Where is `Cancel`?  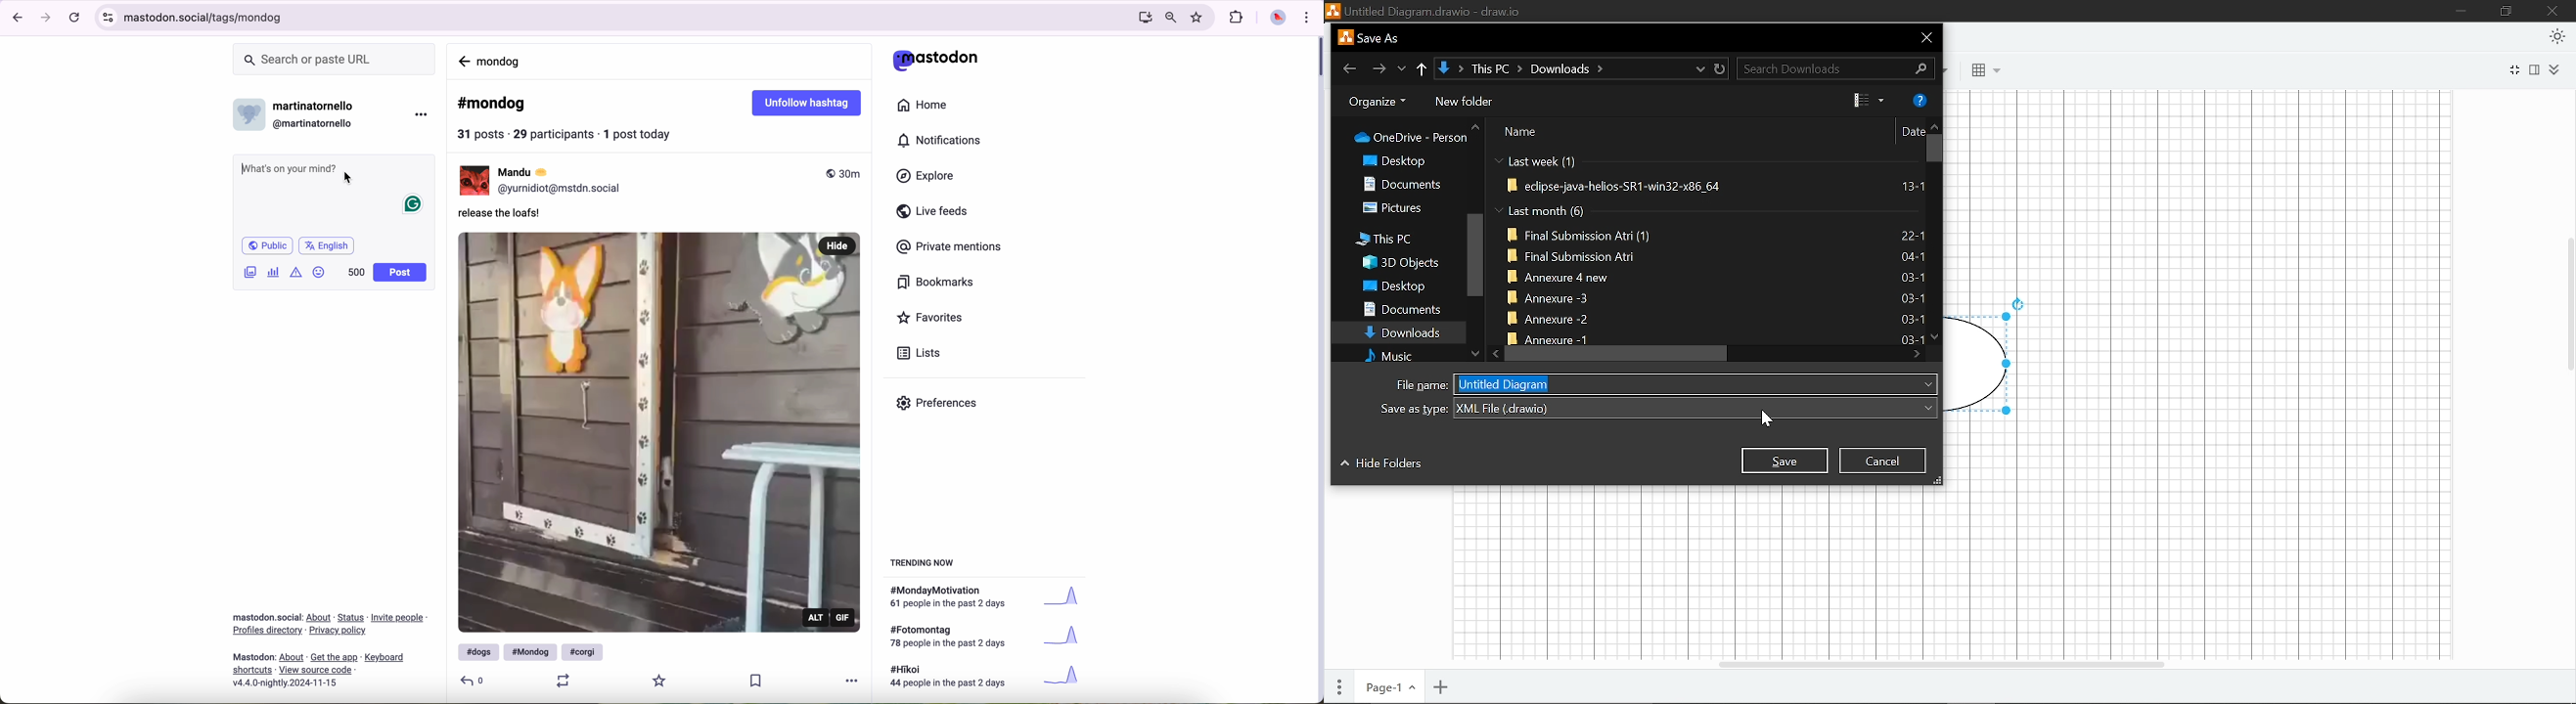 Cancel is located at coordinates (1882, 460).